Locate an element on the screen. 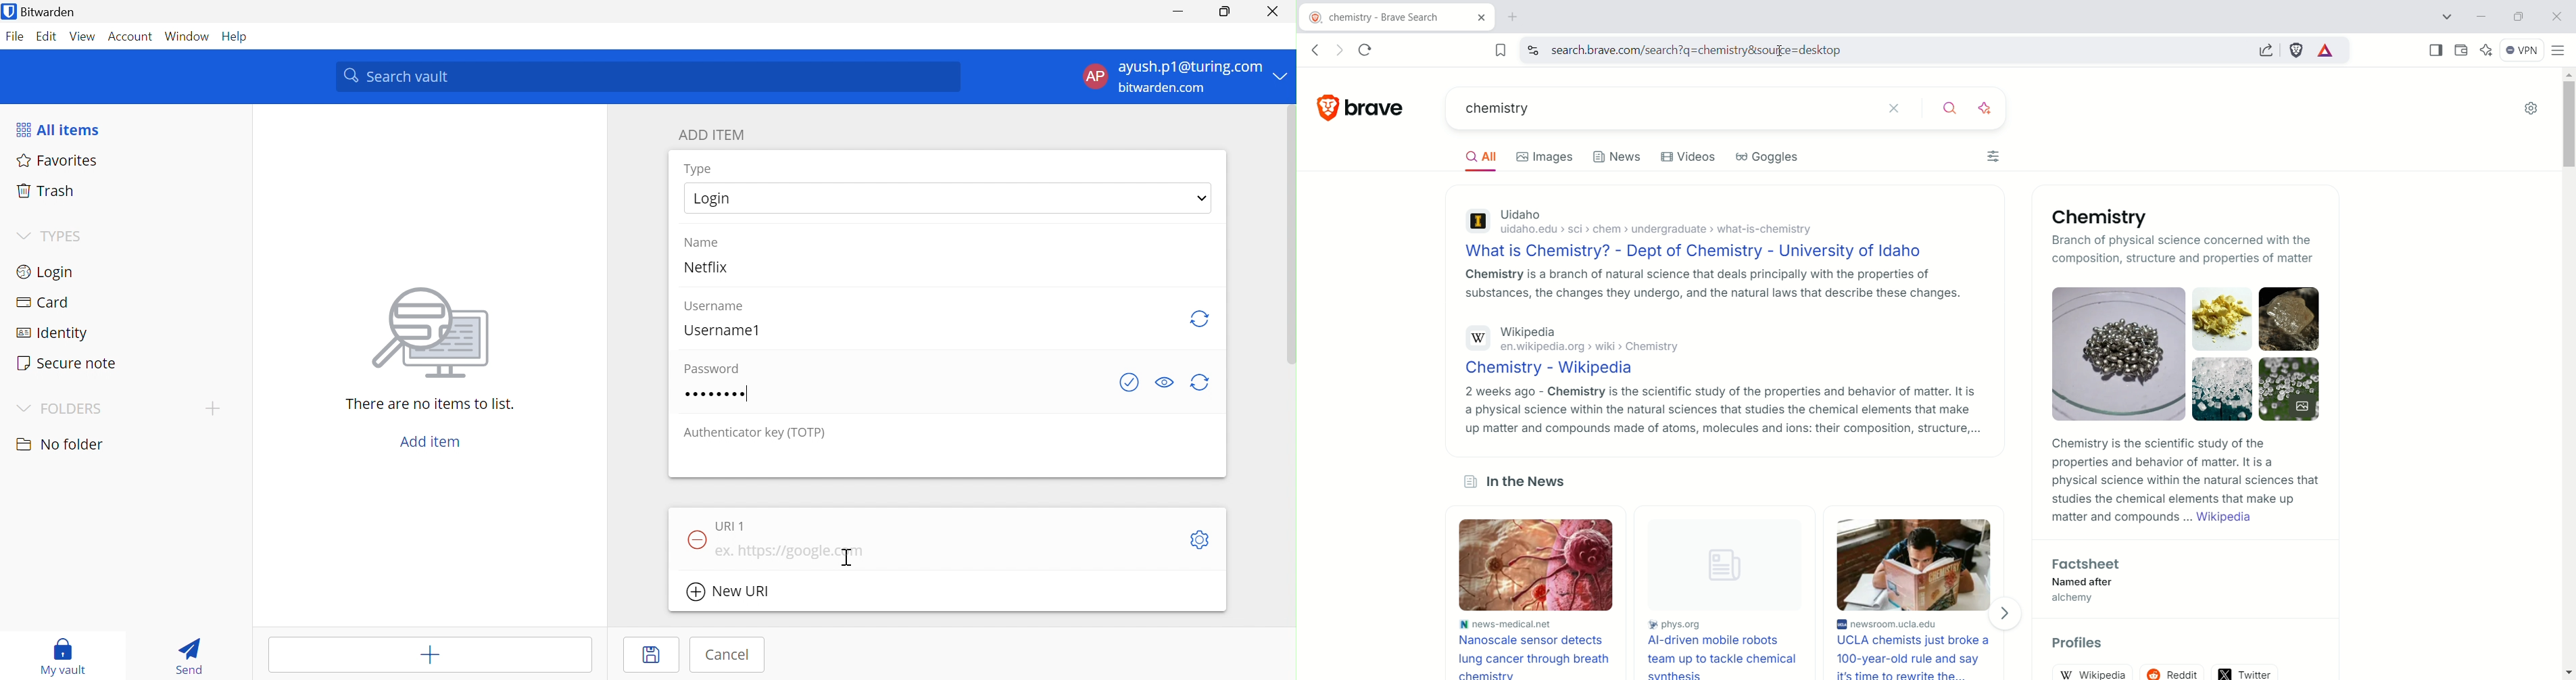 Image resolution: width=2576 pixels, height=700 pixels. Help is located at coordinates (236, 37).